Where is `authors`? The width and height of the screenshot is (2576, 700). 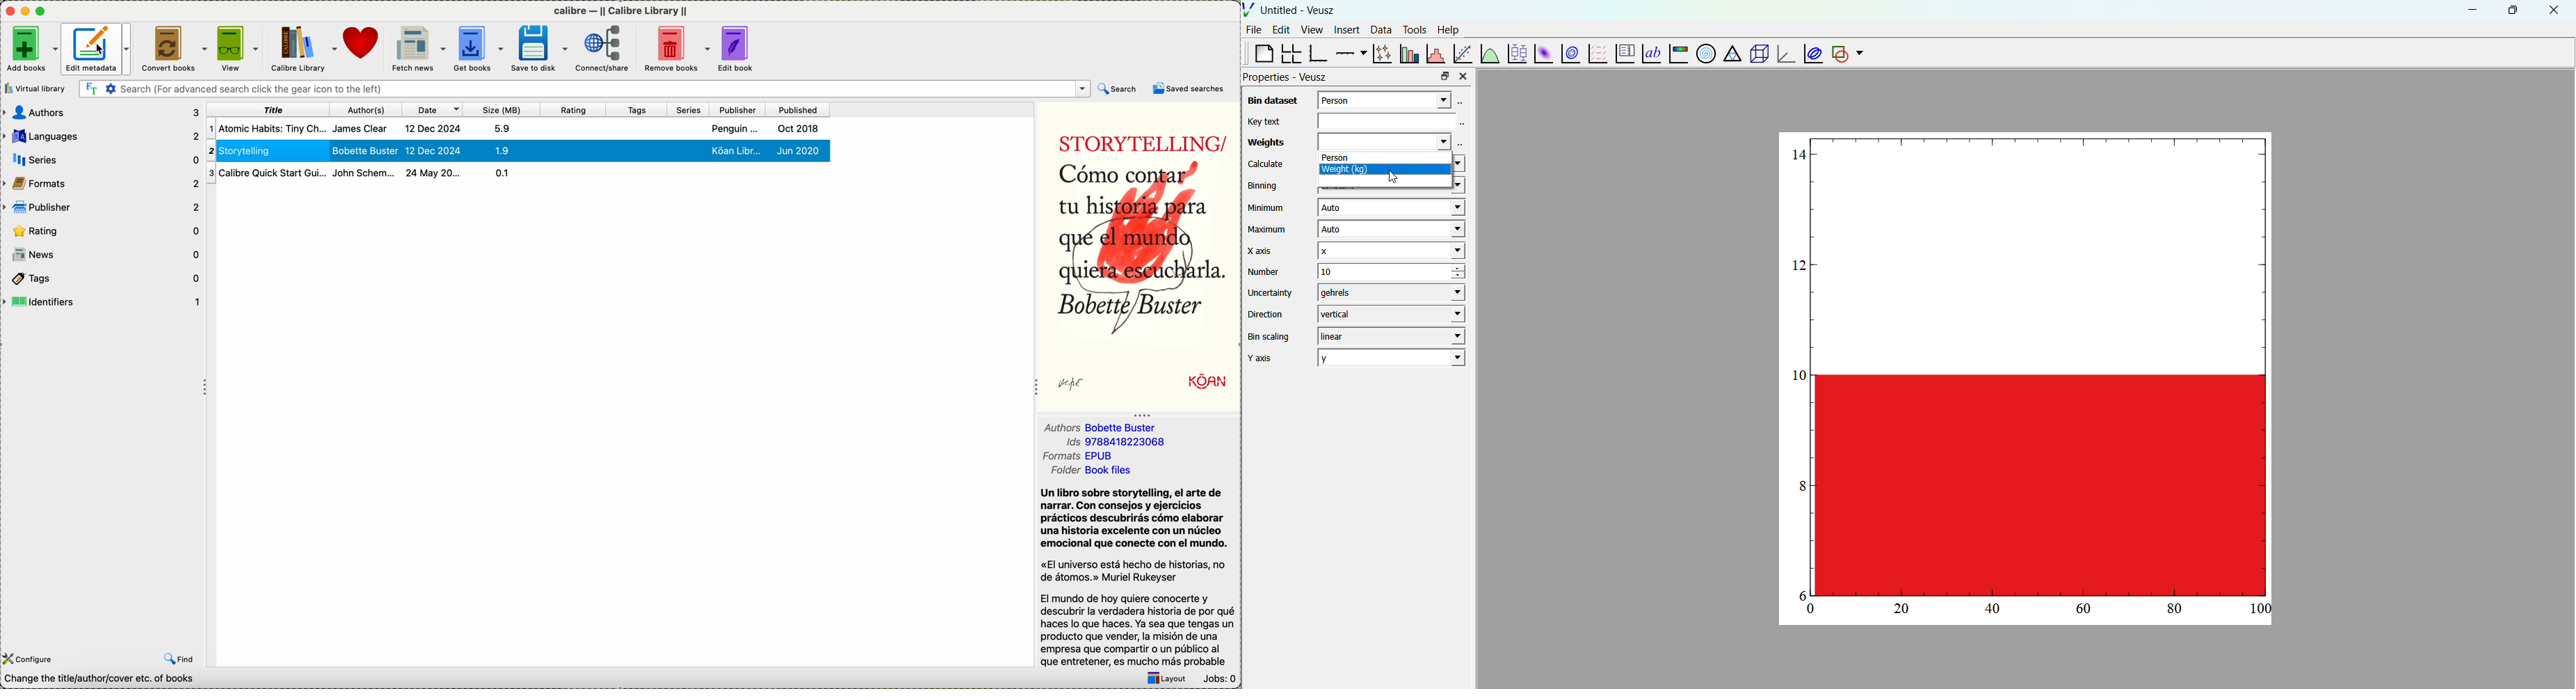 authors is located at coordinates (102, 112).